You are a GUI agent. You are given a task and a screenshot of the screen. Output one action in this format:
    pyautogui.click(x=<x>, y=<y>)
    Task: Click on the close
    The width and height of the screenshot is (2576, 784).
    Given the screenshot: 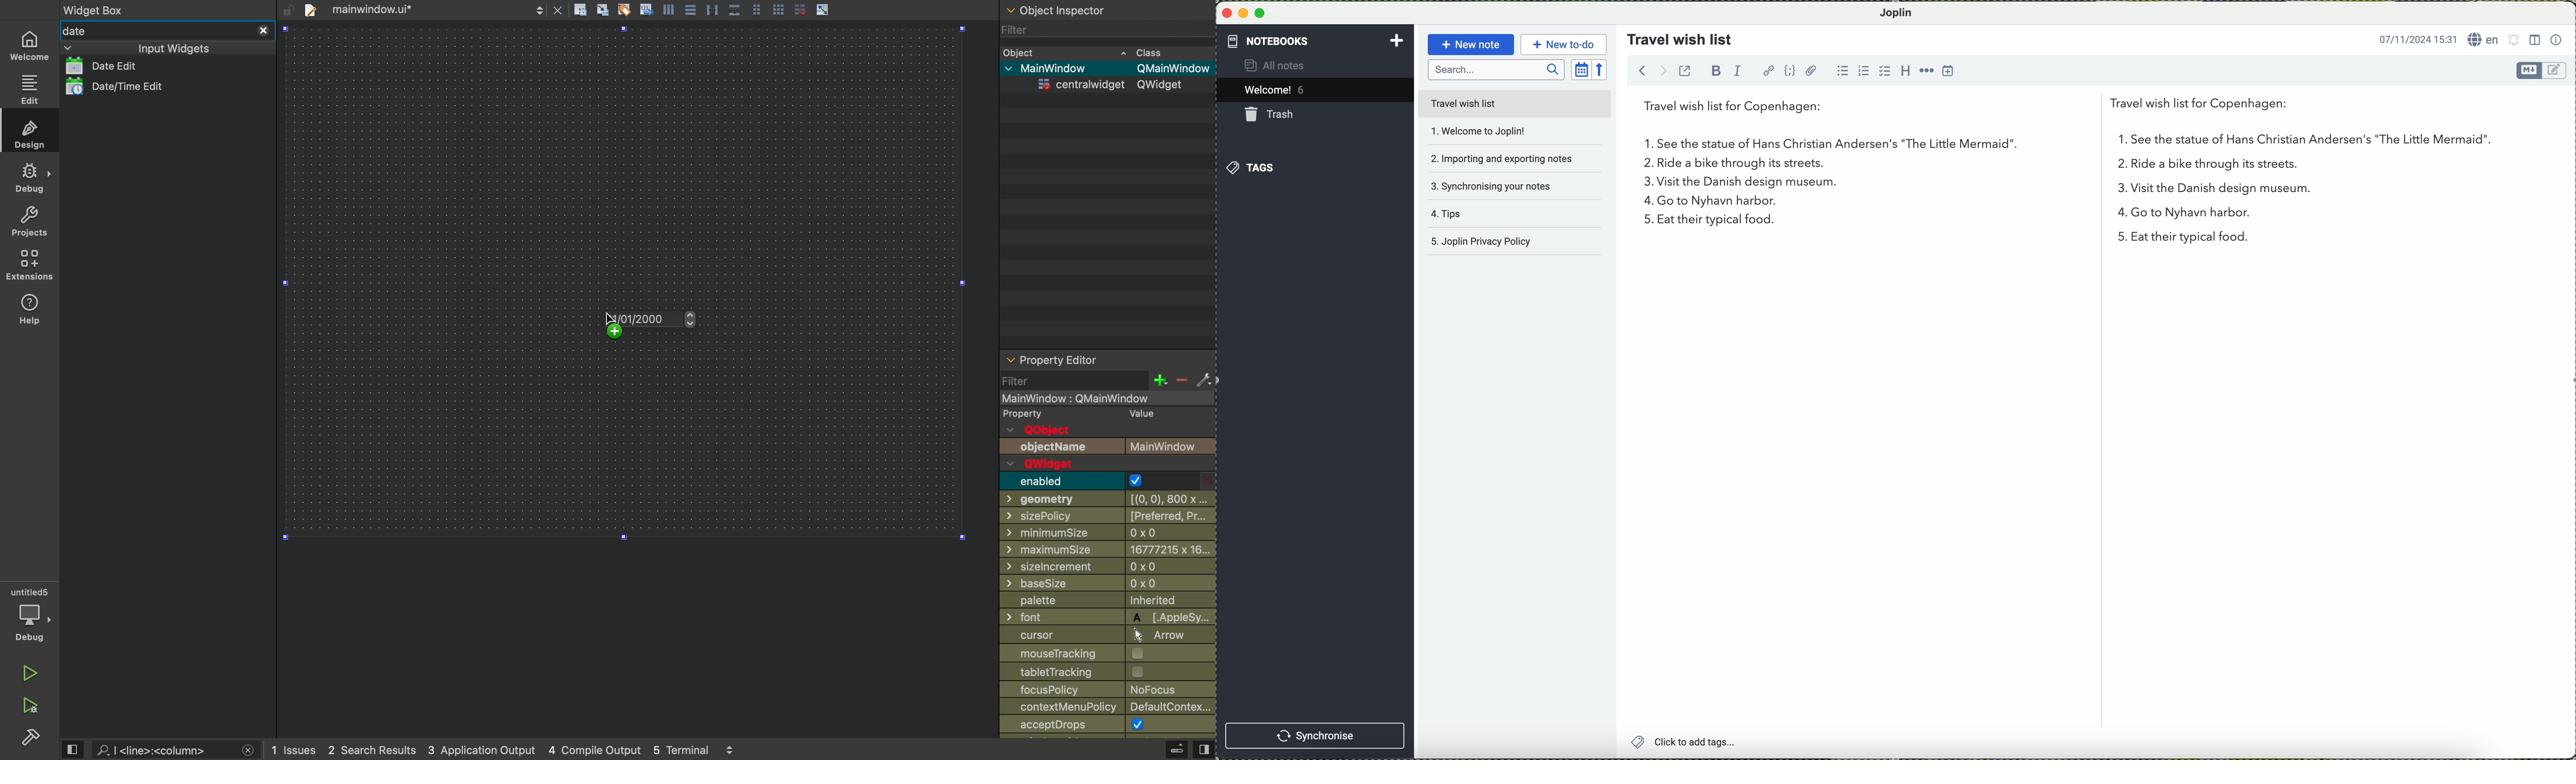 What is the action you would take?
    pyautogui.click(x=264, y=31)
    